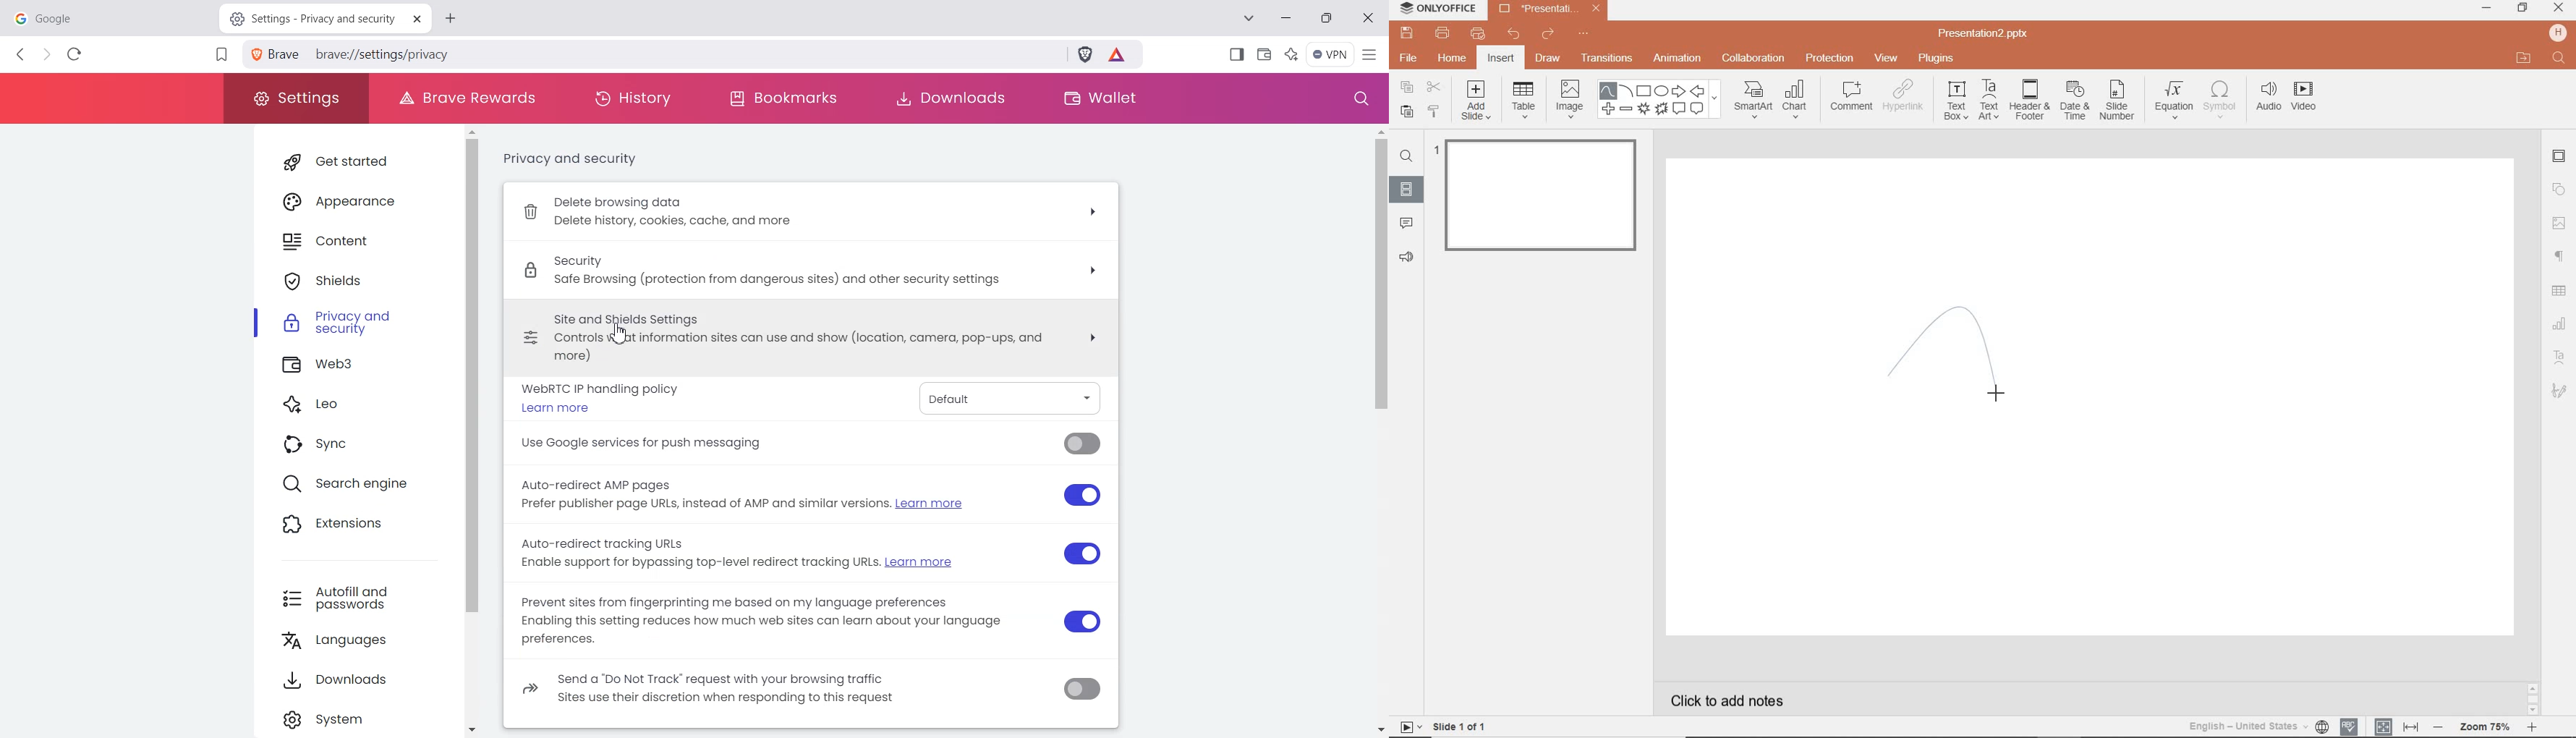  Describe the element at coordinates (1548, 35) in the screenshot. I see `REDO` at that location.